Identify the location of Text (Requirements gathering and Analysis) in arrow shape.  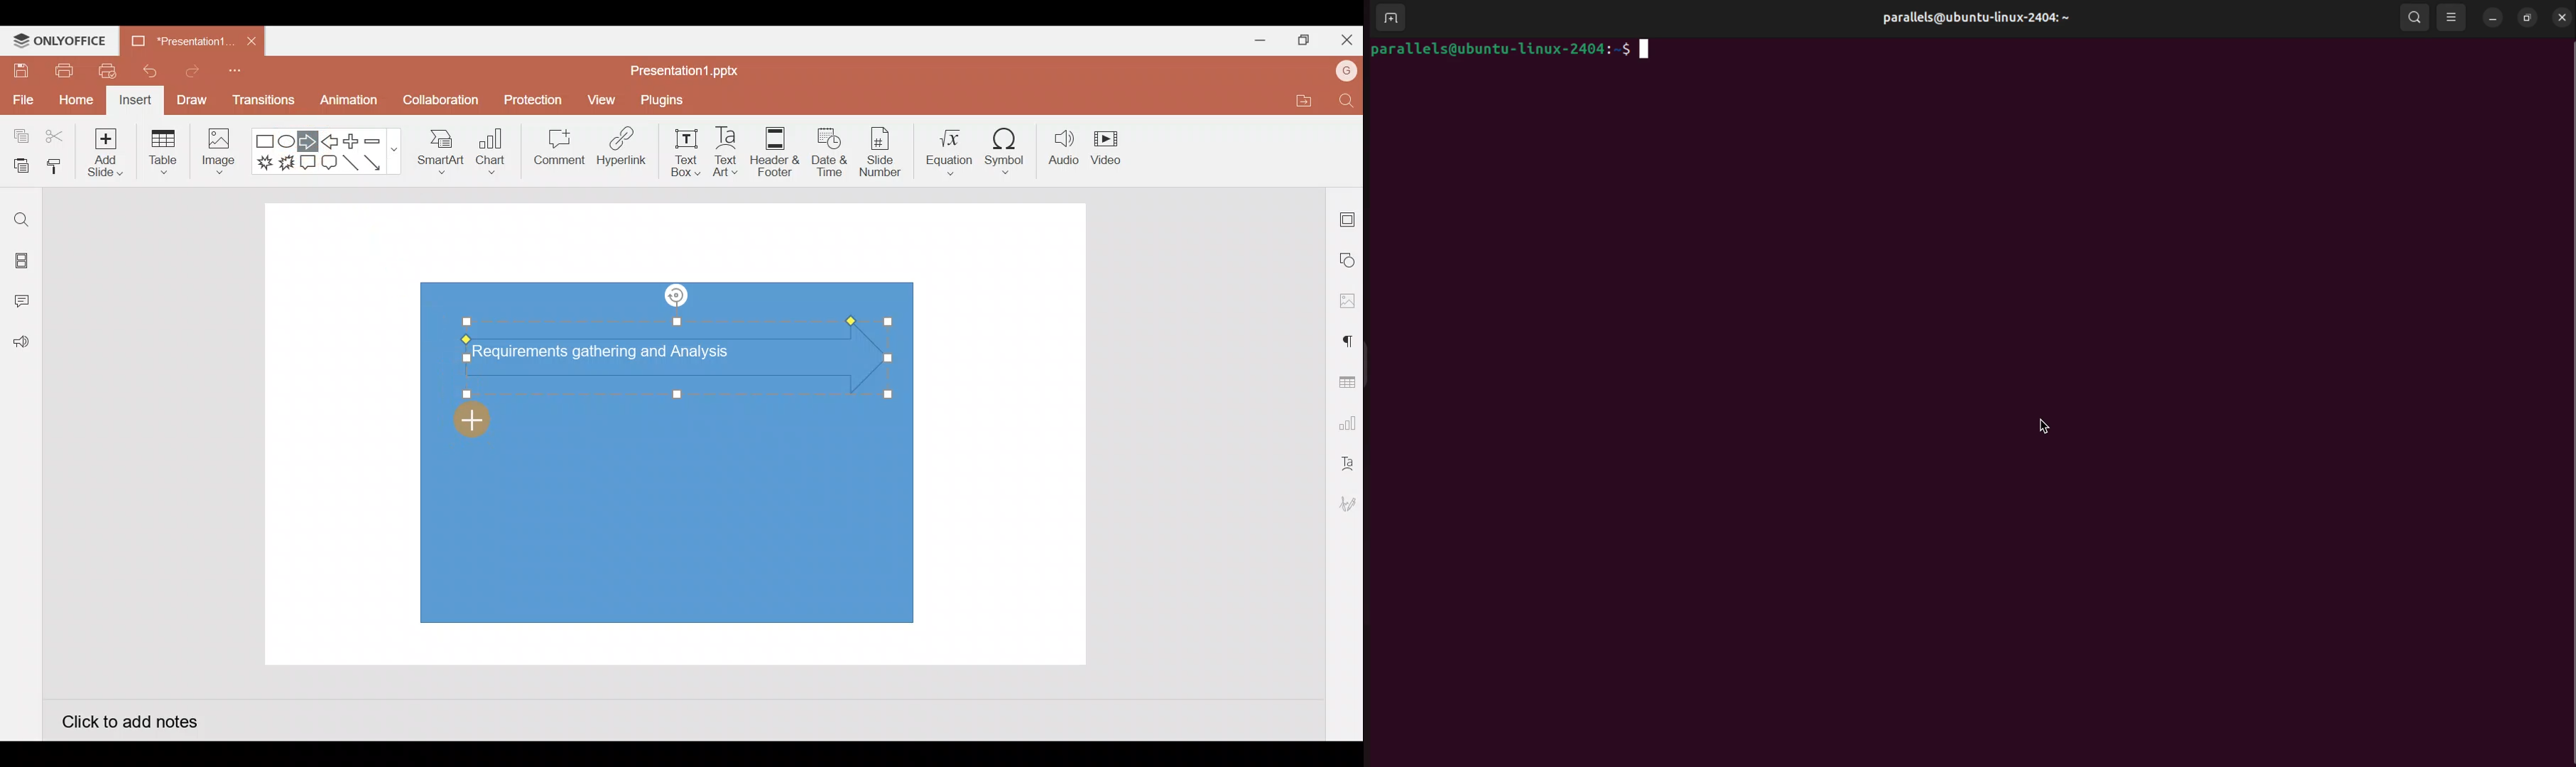
(613, 354).